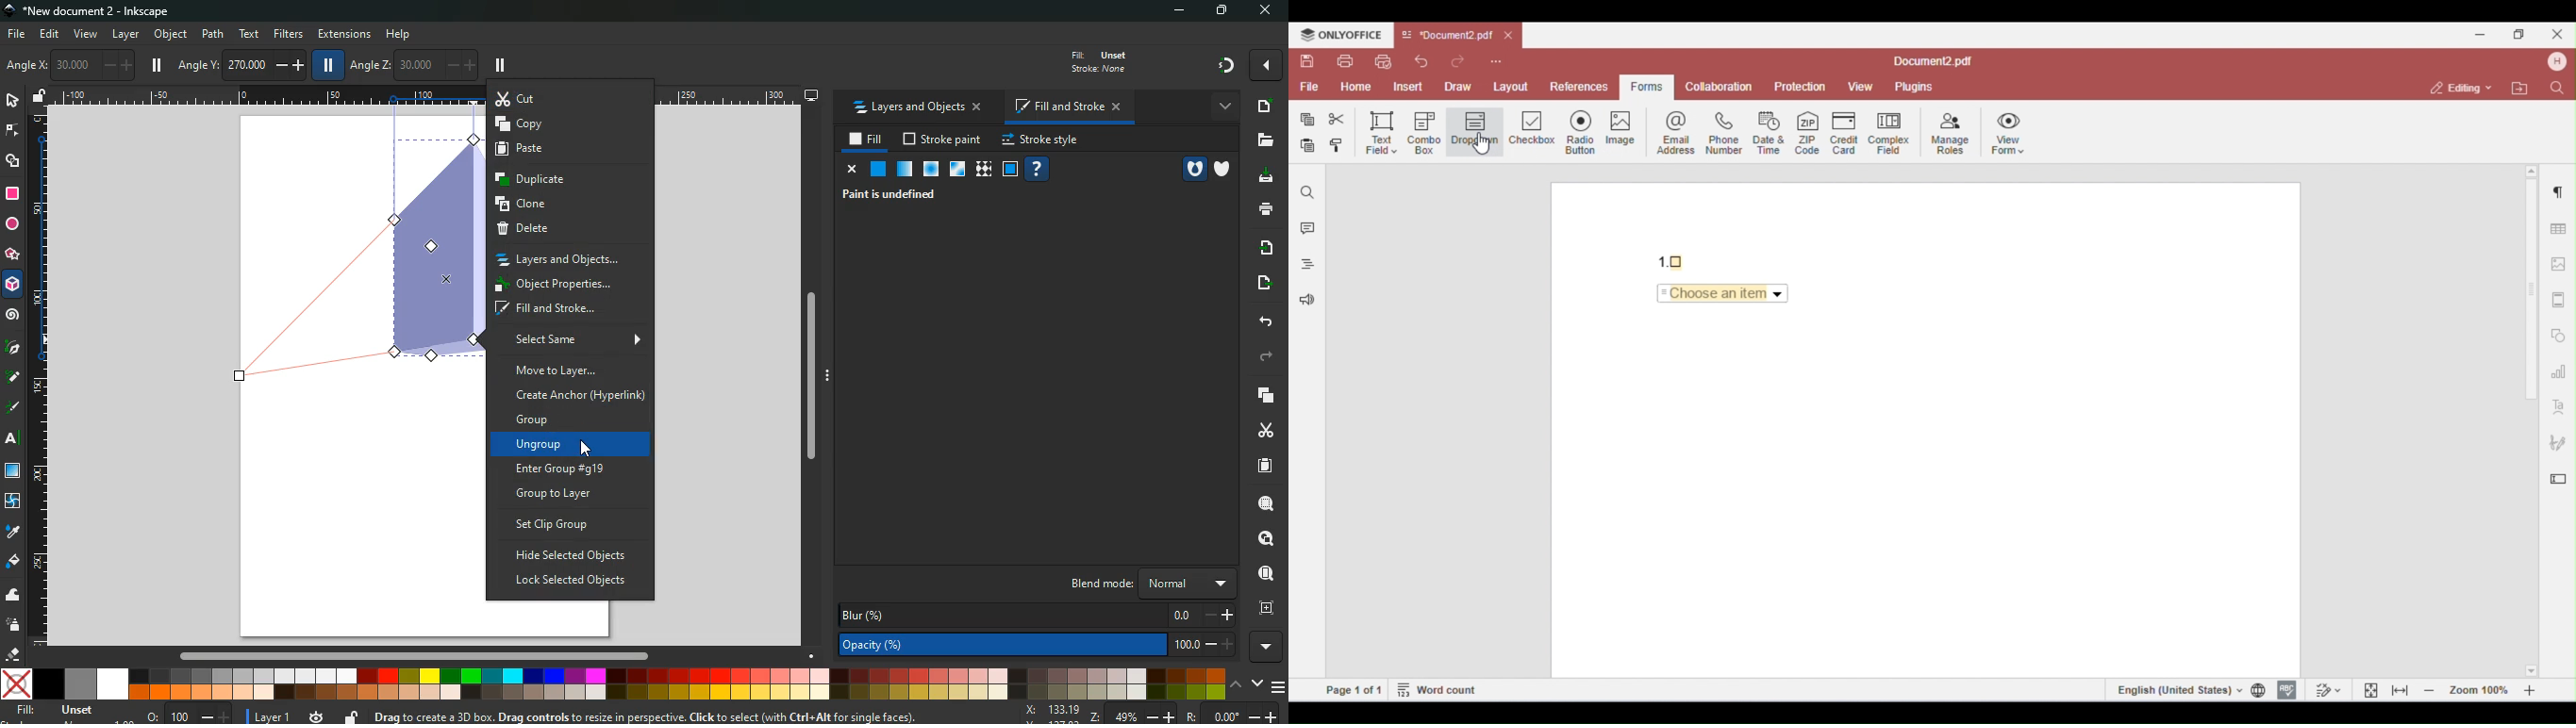 This screenshot has width=2576, height=728. Describe the element at coordinates (411, 656) in the screenshot. I see `Scroll bar` at that location.